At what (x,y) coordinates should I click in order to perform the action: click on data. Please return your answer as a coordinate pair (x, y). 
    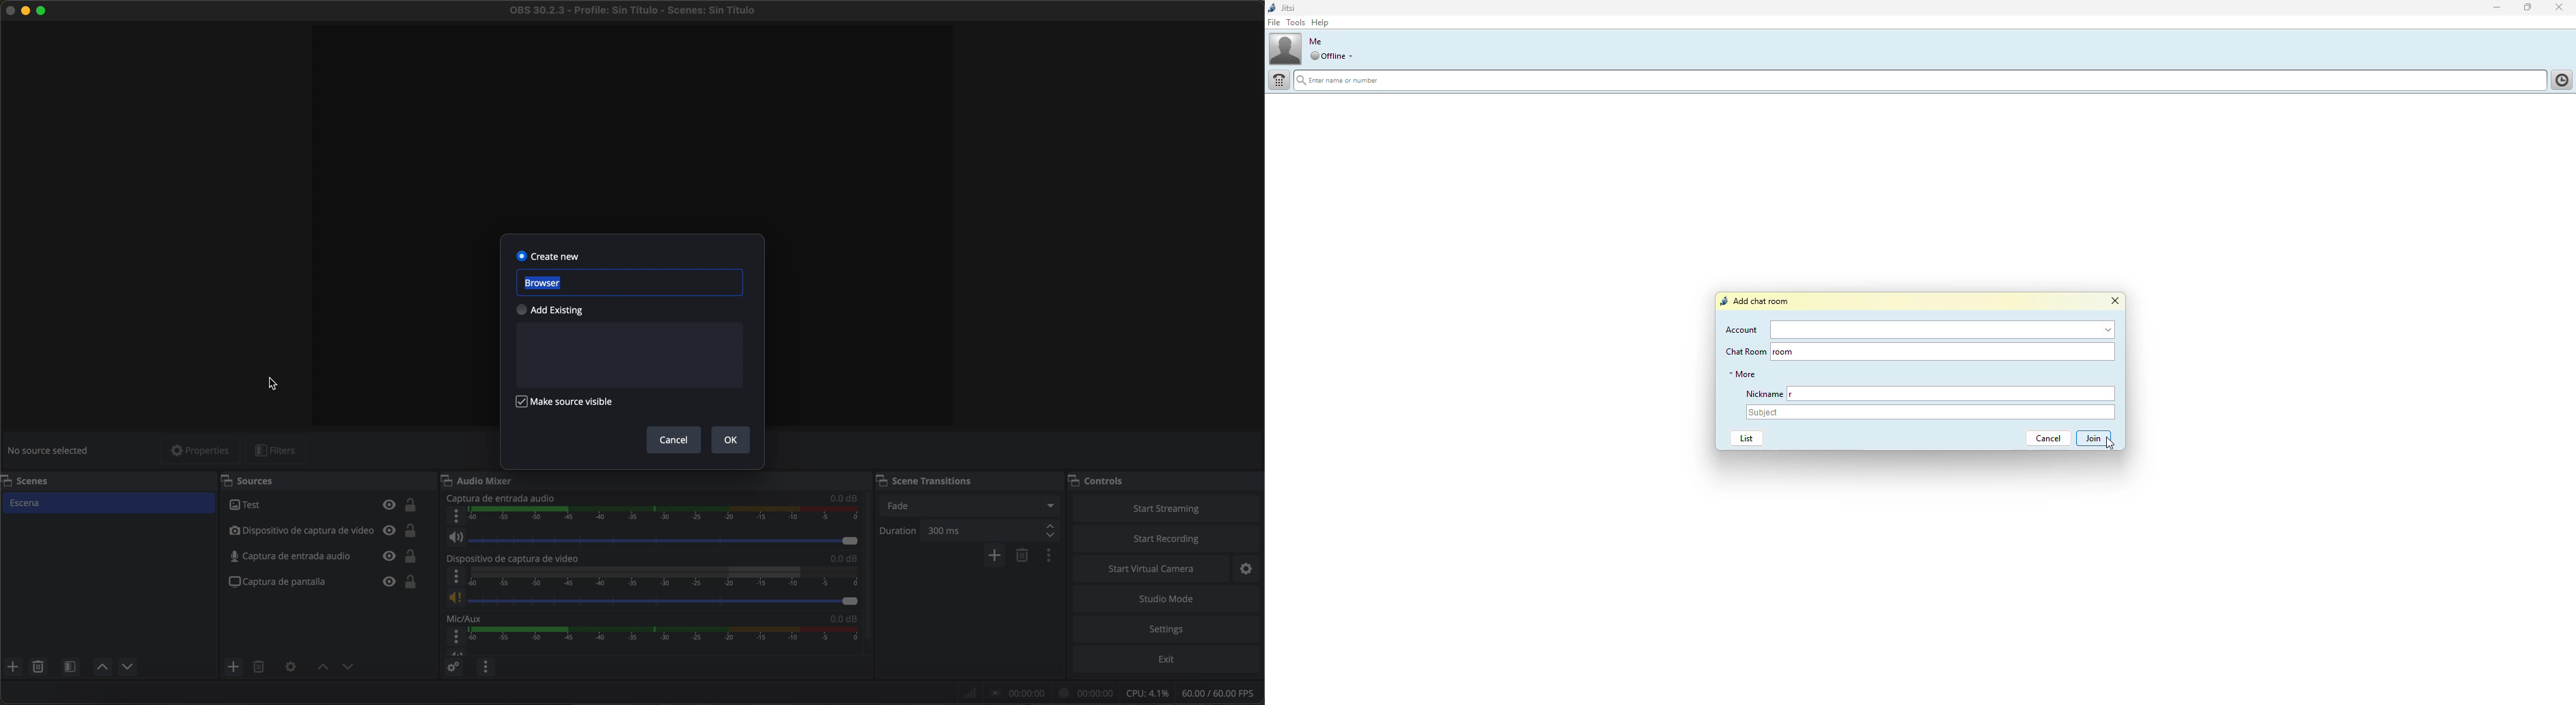
    Looking at the image, I should click on (1111, 693).